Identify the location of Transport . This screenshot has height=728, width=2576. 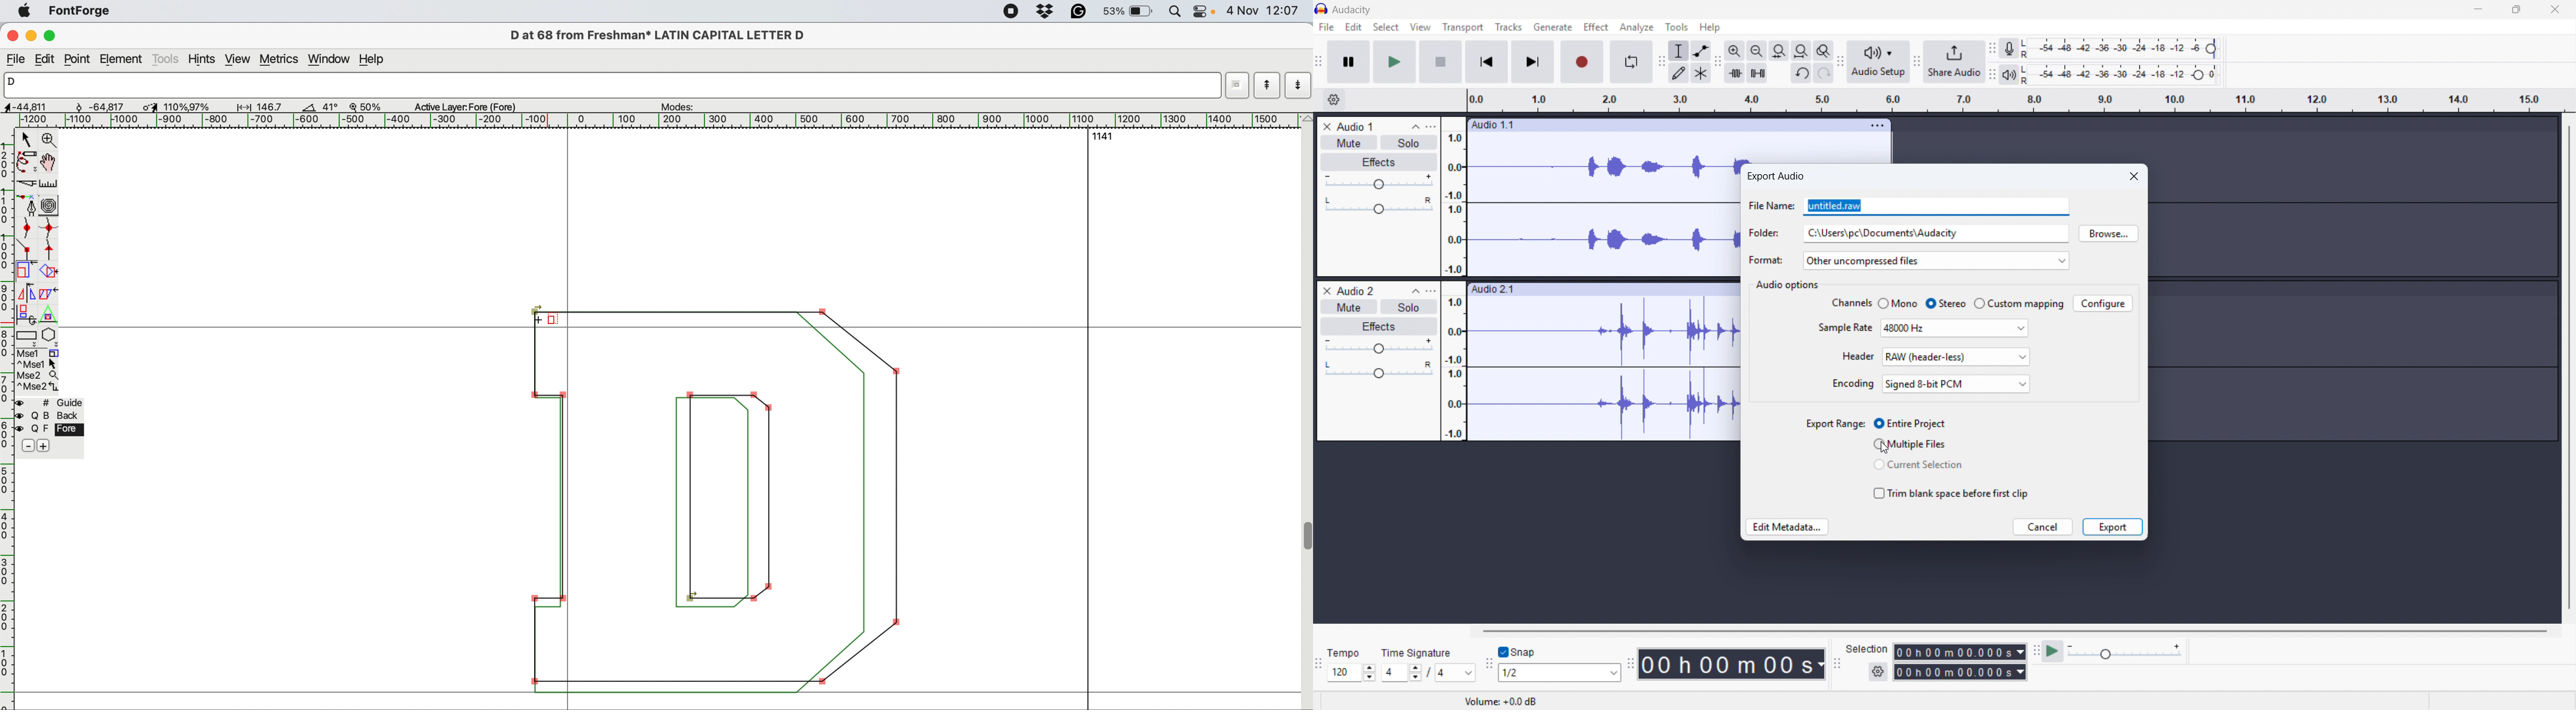
(1464, 27).